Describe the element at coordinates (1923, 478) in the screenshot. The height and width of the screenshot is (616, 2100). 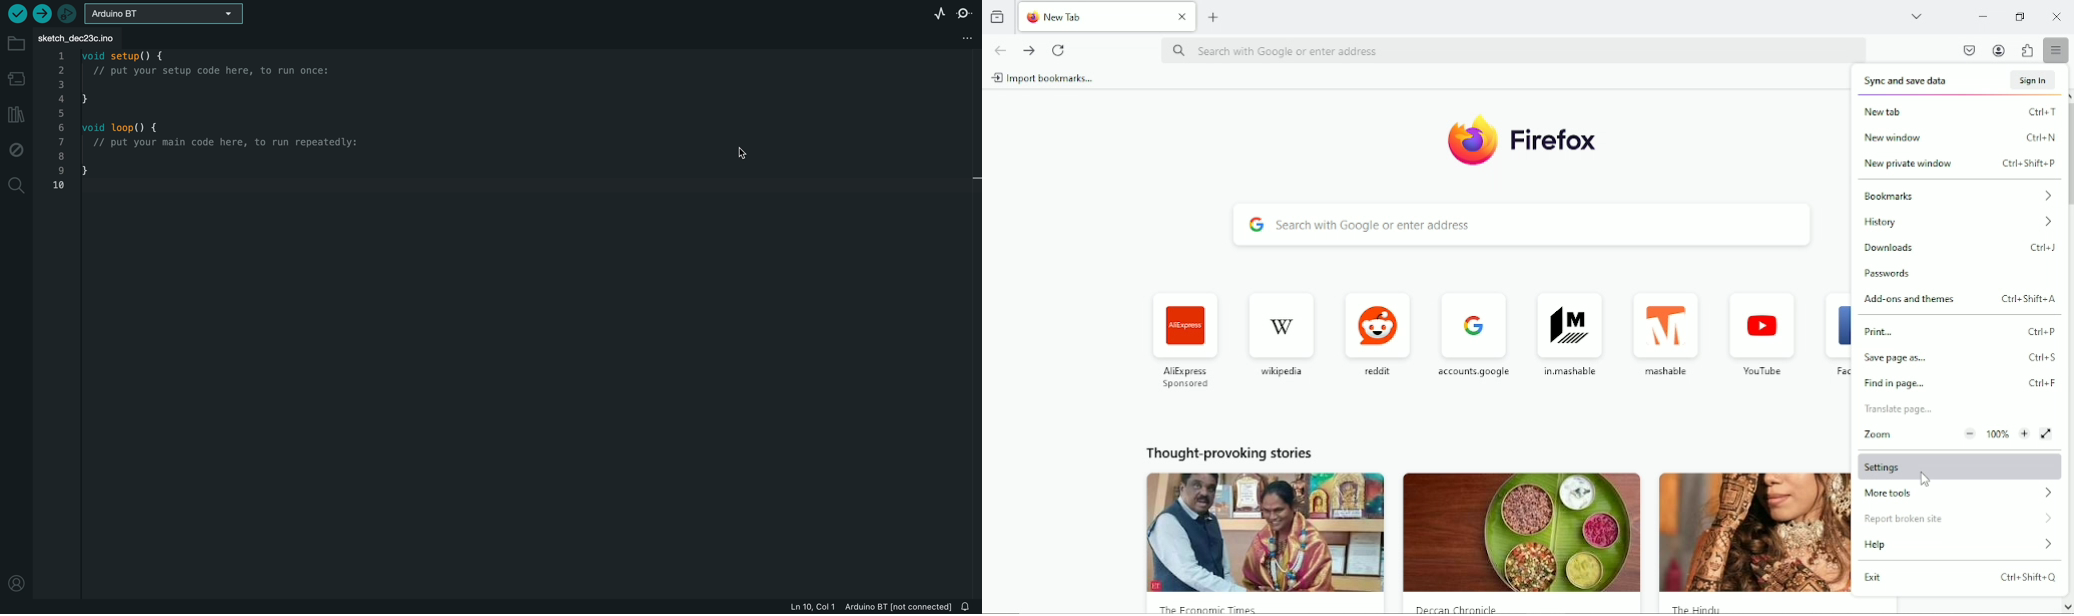
I see `cursor` at that location.